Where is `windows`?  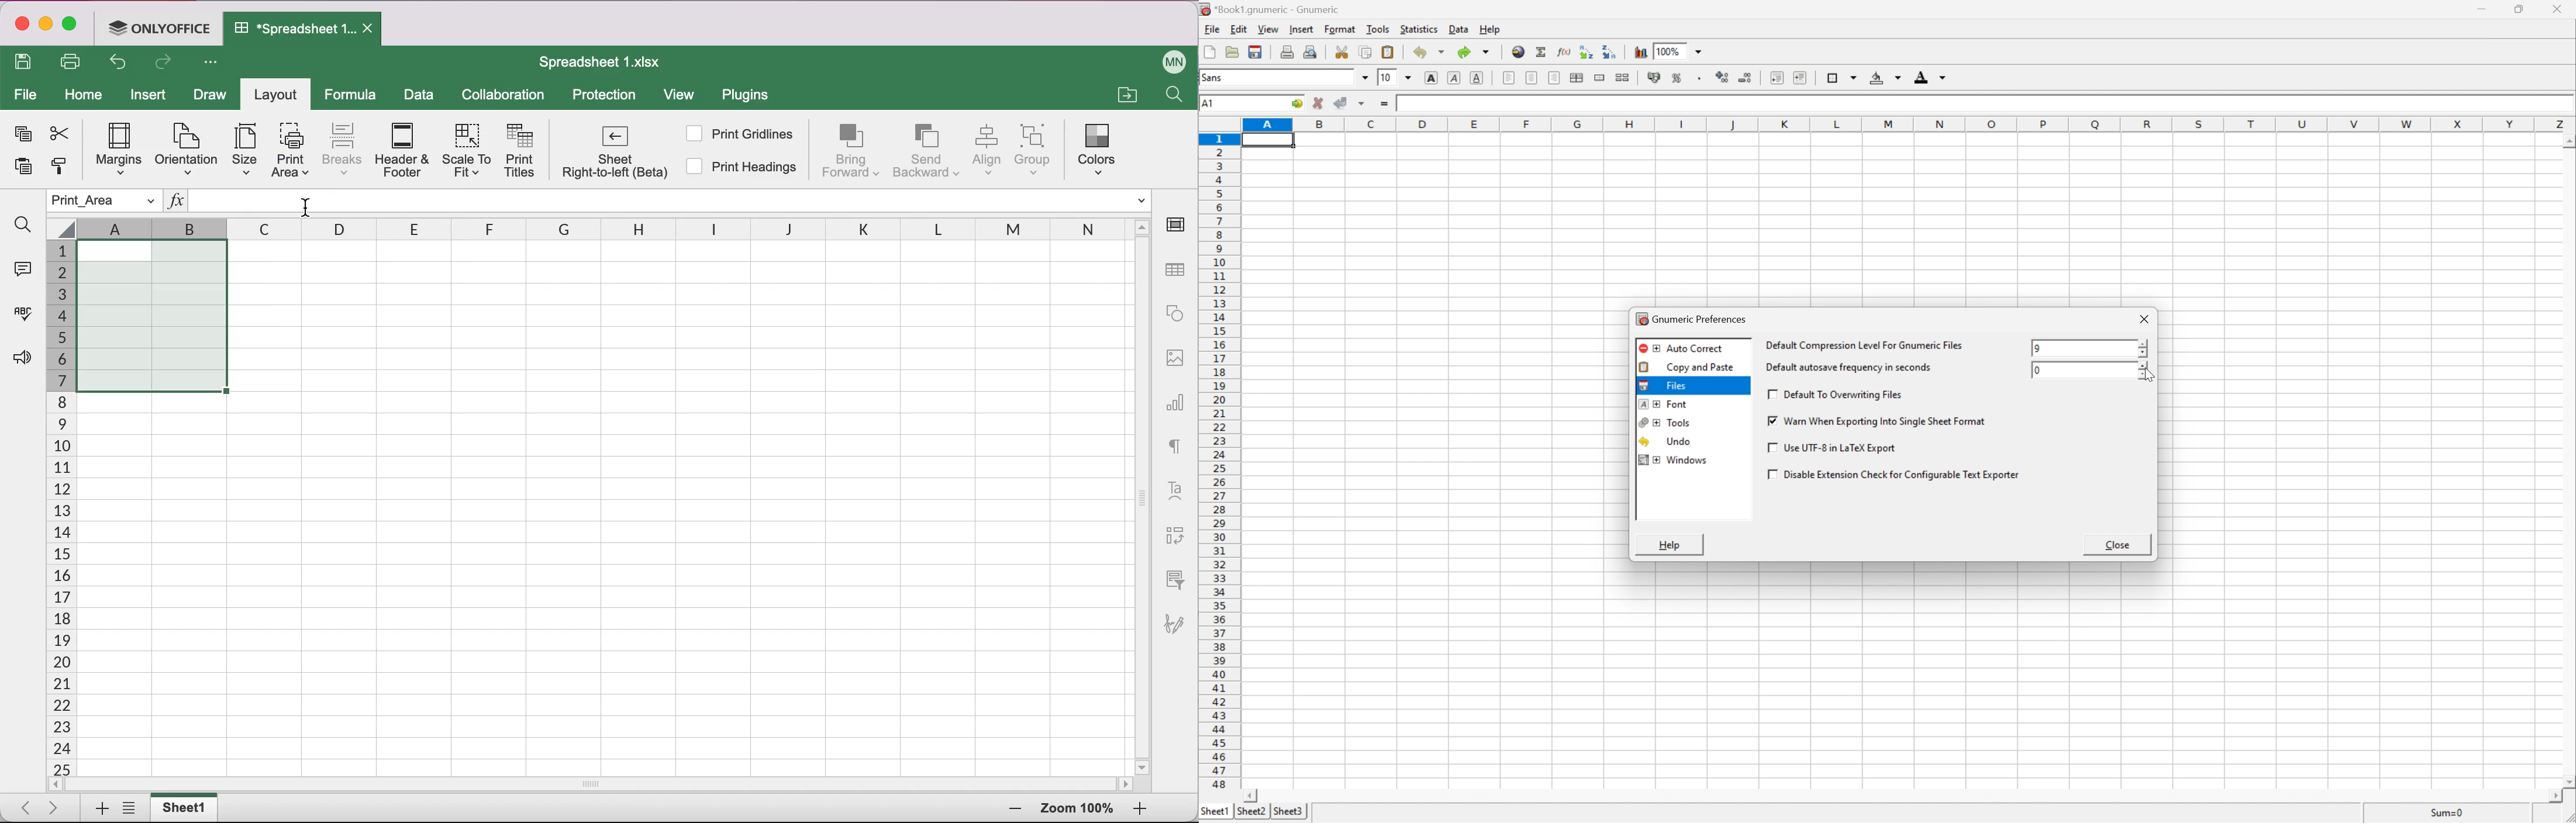 windows is located at coordinates (1677, 462).